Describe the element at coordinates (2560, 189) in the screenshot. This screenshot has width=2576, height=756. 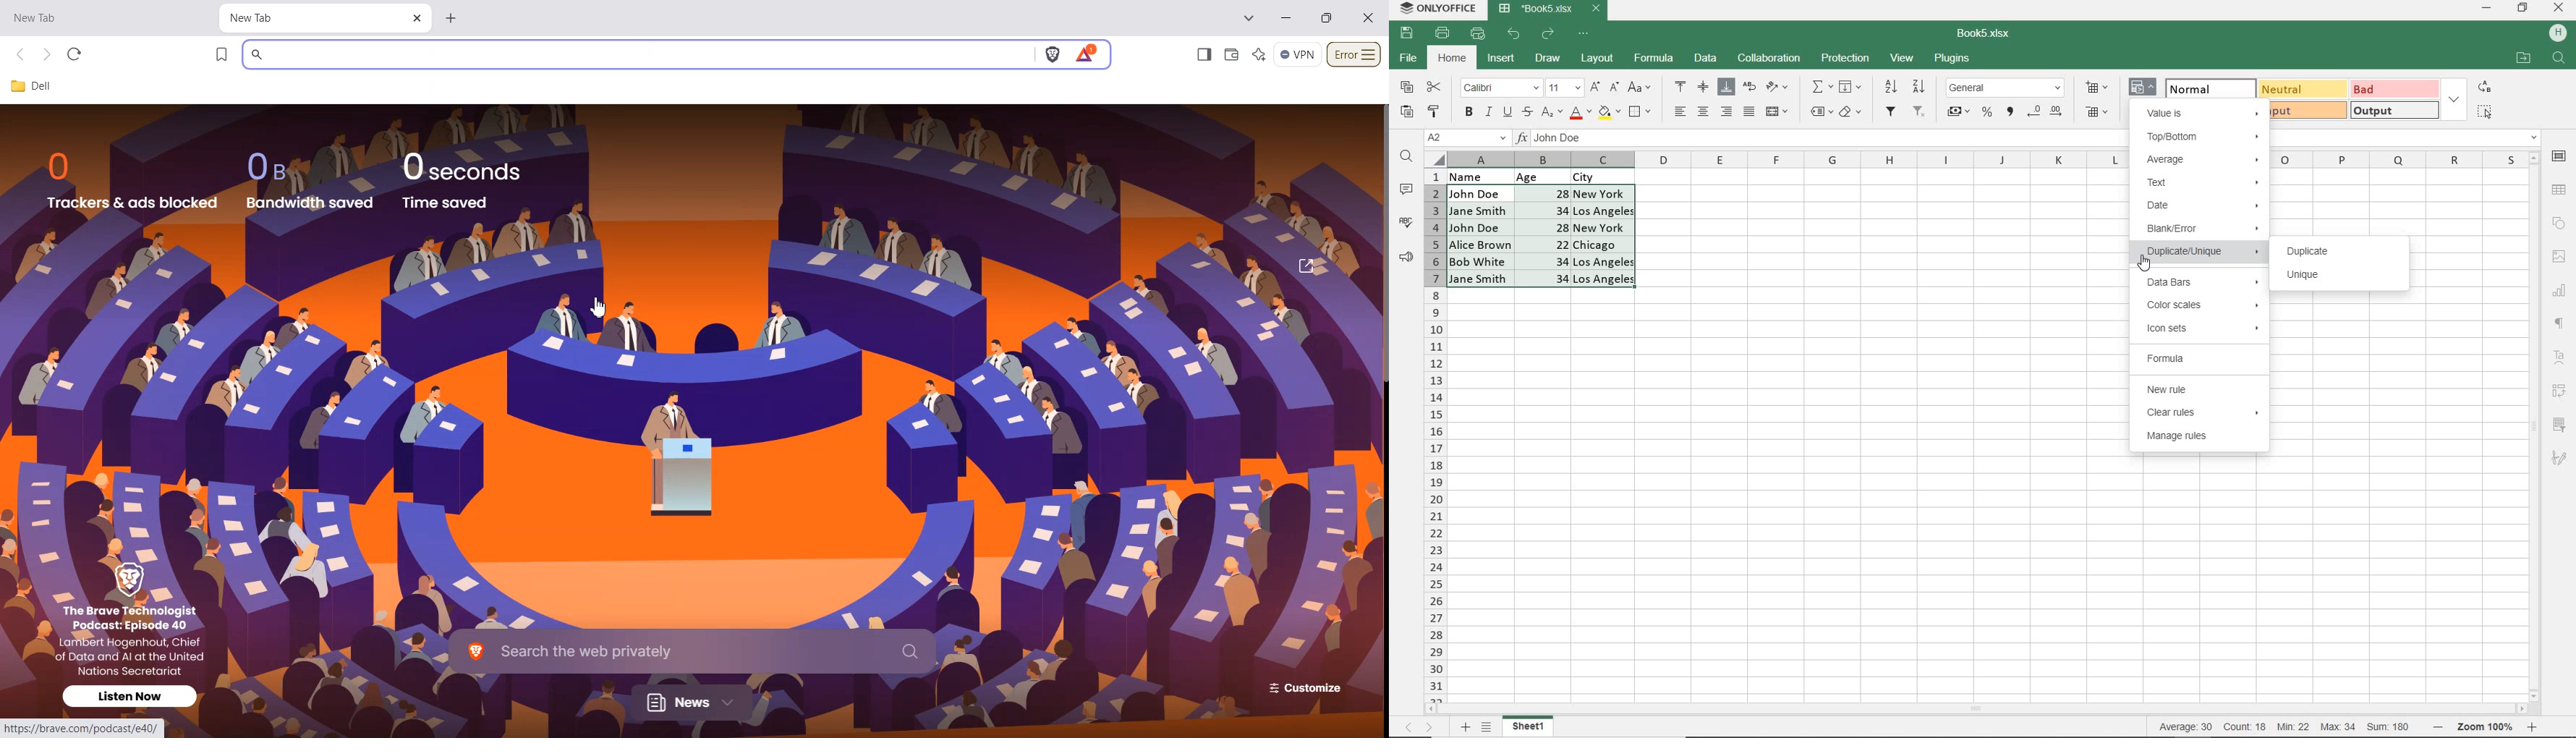
I see `TABLE` at that location.